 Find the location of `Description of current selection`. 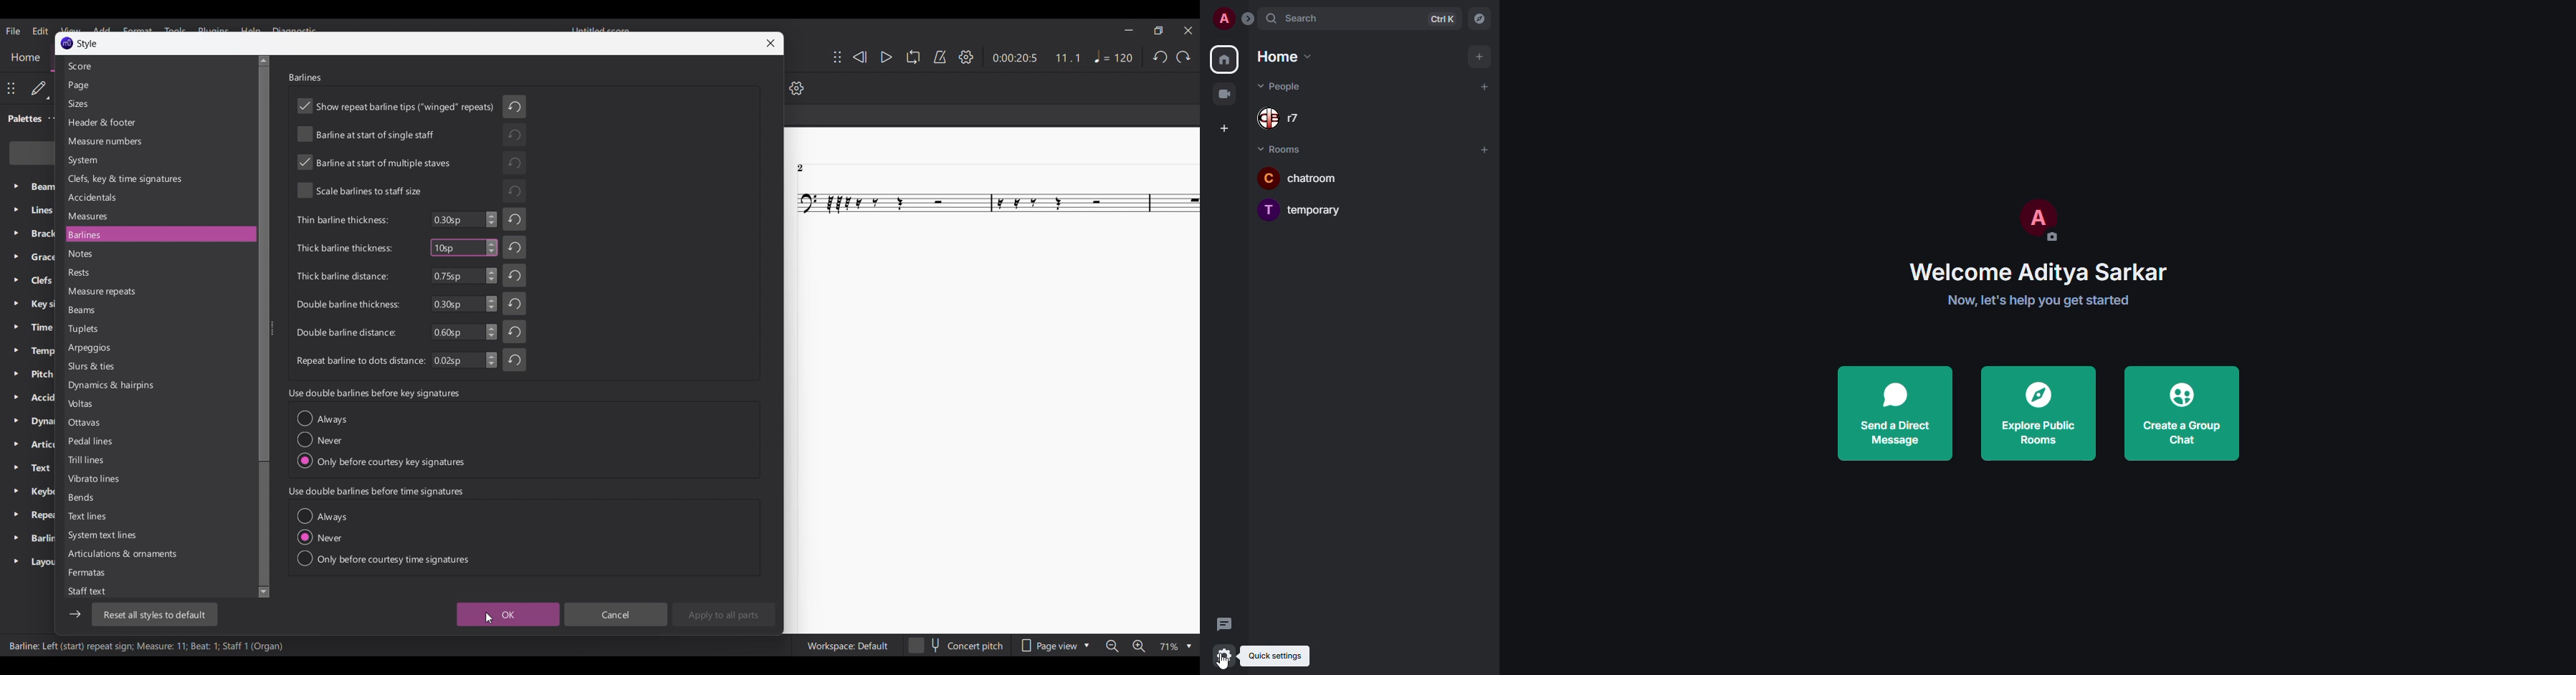

Description of current selection is located at coordinates (147, 645).